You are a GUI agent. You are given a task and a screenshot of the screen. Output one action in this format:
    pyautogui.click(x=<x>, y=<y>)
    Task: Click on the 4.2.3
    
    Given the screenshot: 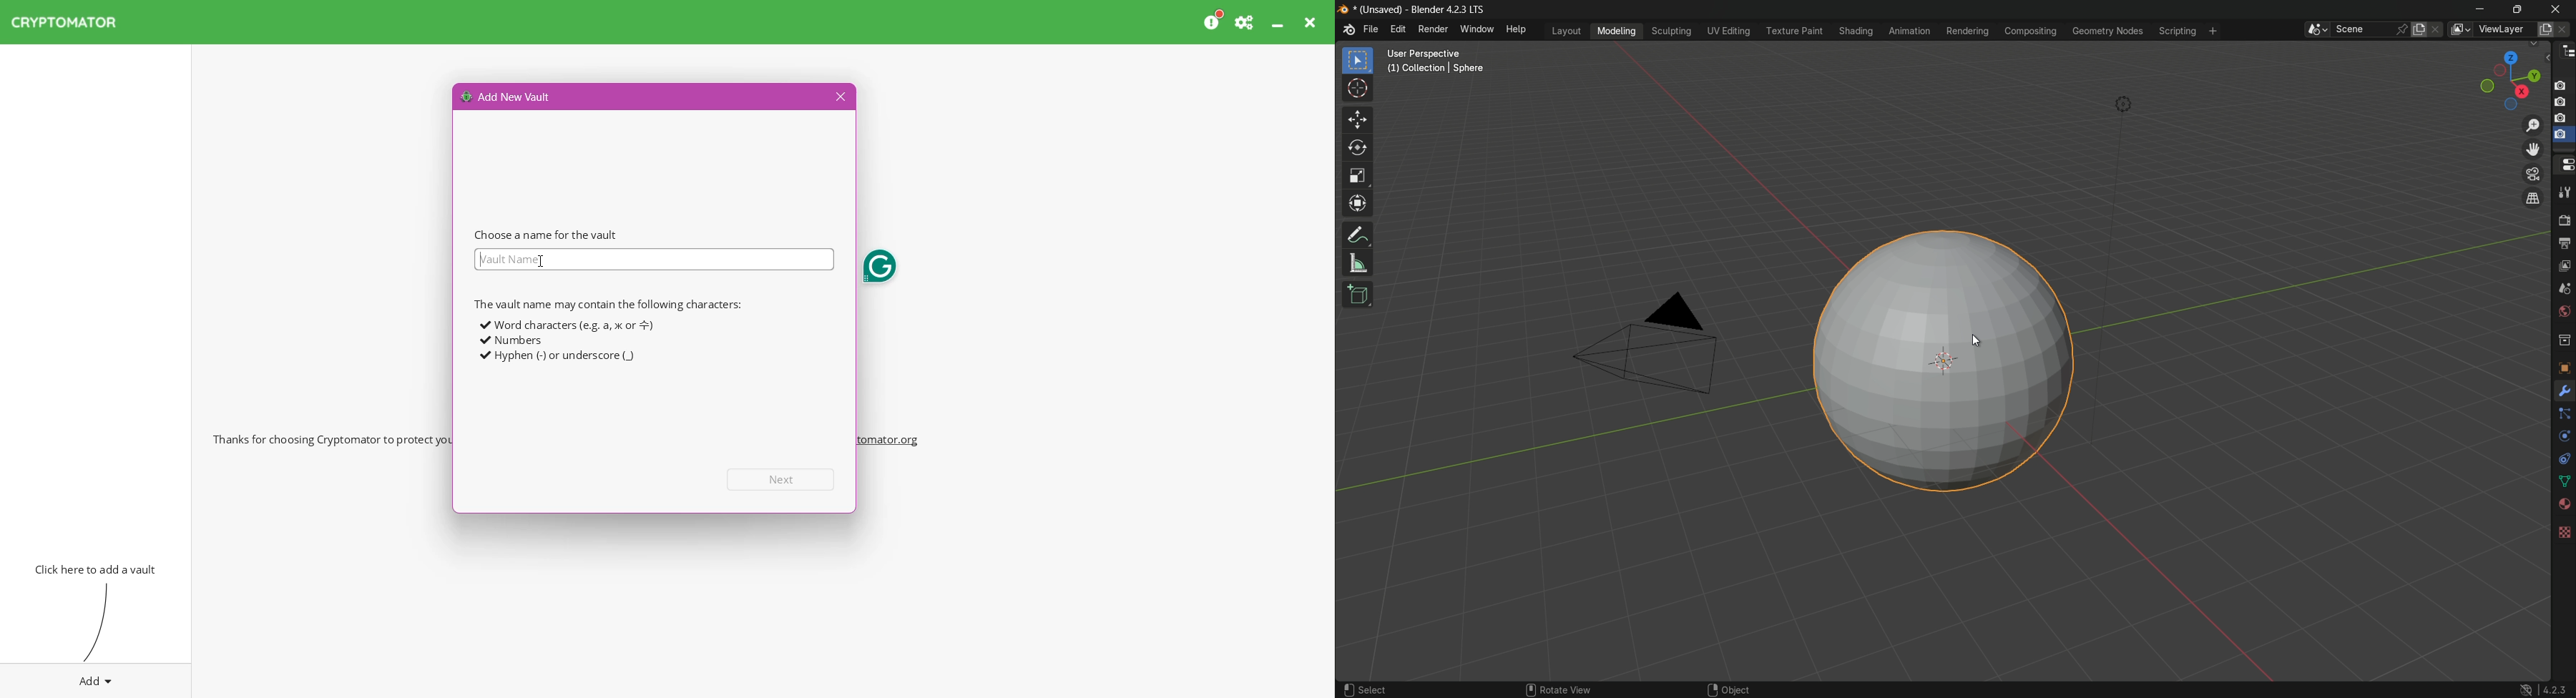 What is the action you would take?
    pyautogui.click(x=2541, y=683)
    